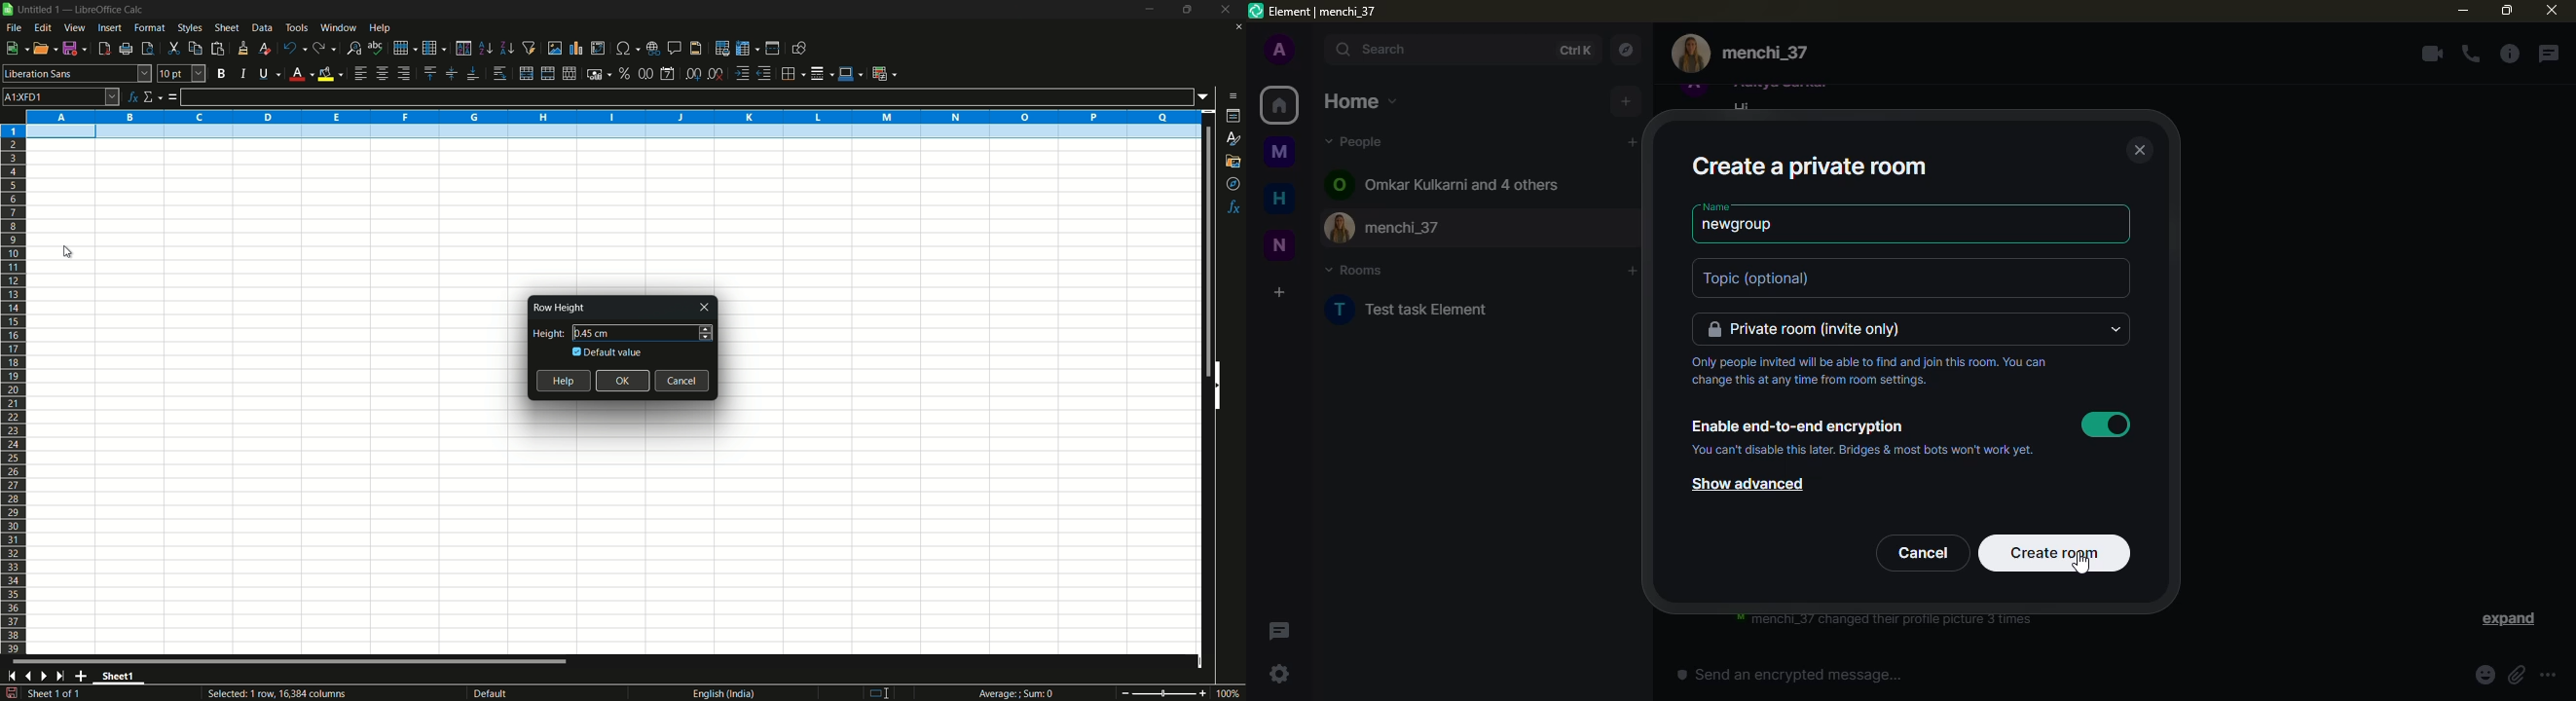 The image size is (2576, 728). I want to click on bold, so click(221, 73).